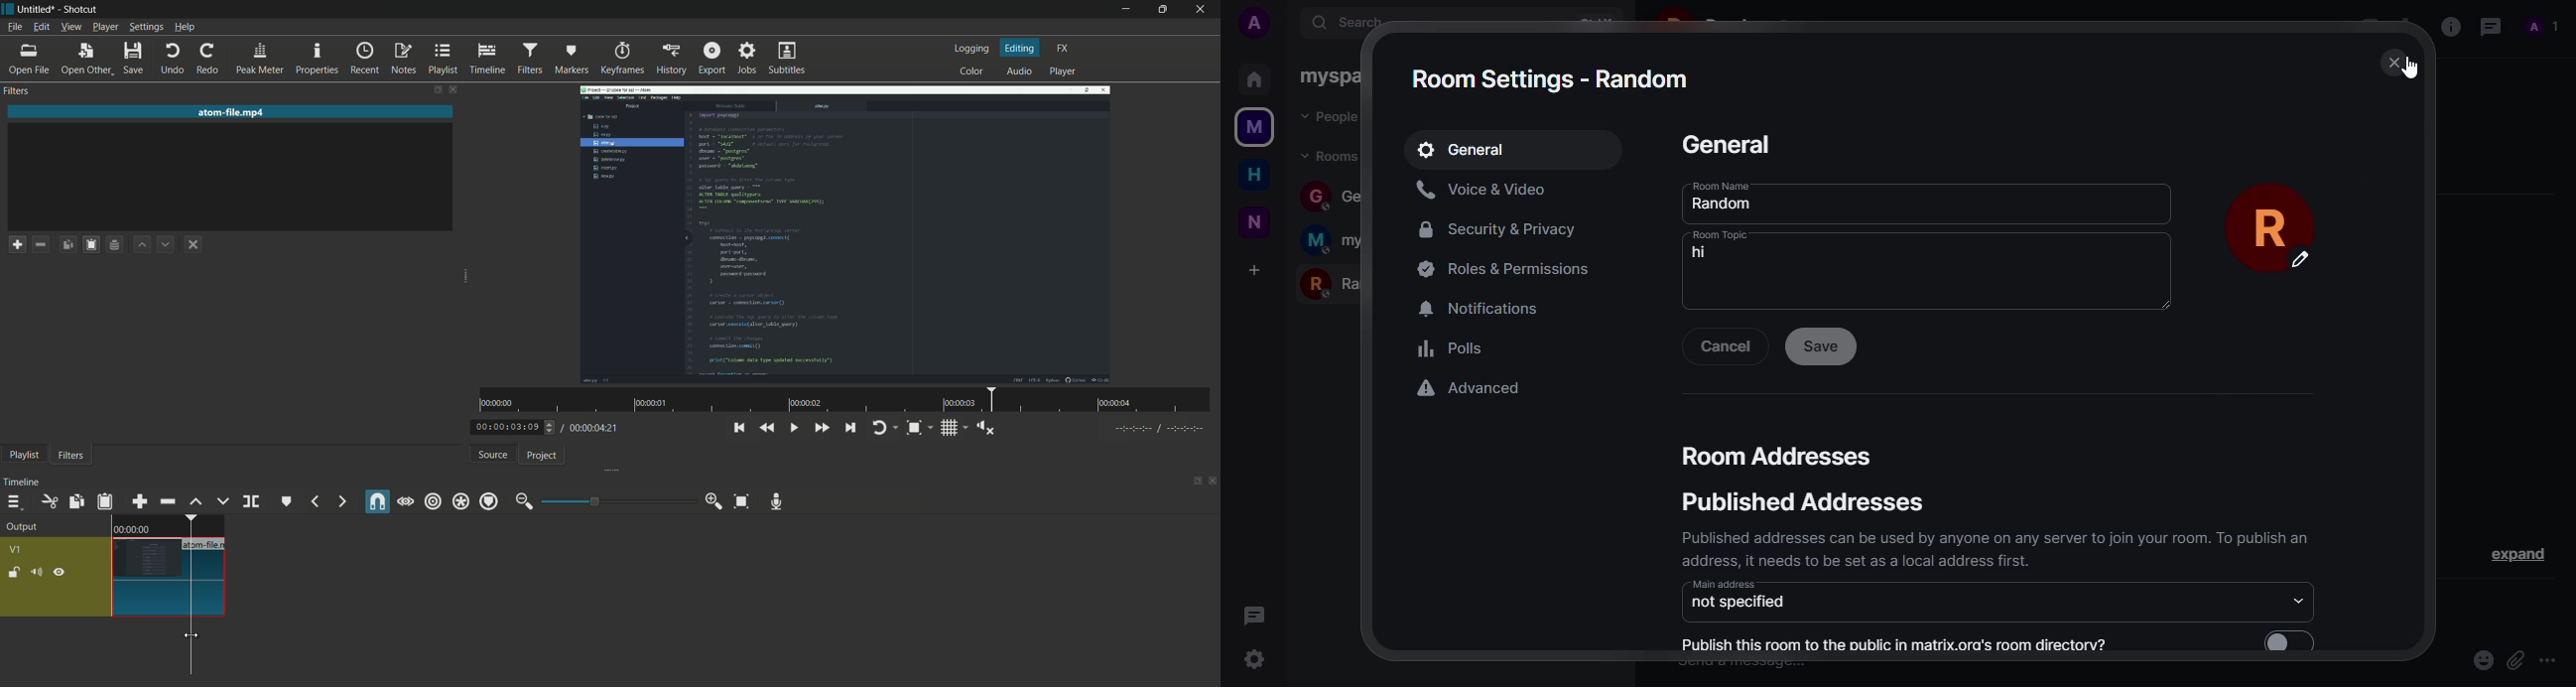 Image resolution: width=2576 pixels, height=700 pixels. I want to click on append, so click(141, 501).